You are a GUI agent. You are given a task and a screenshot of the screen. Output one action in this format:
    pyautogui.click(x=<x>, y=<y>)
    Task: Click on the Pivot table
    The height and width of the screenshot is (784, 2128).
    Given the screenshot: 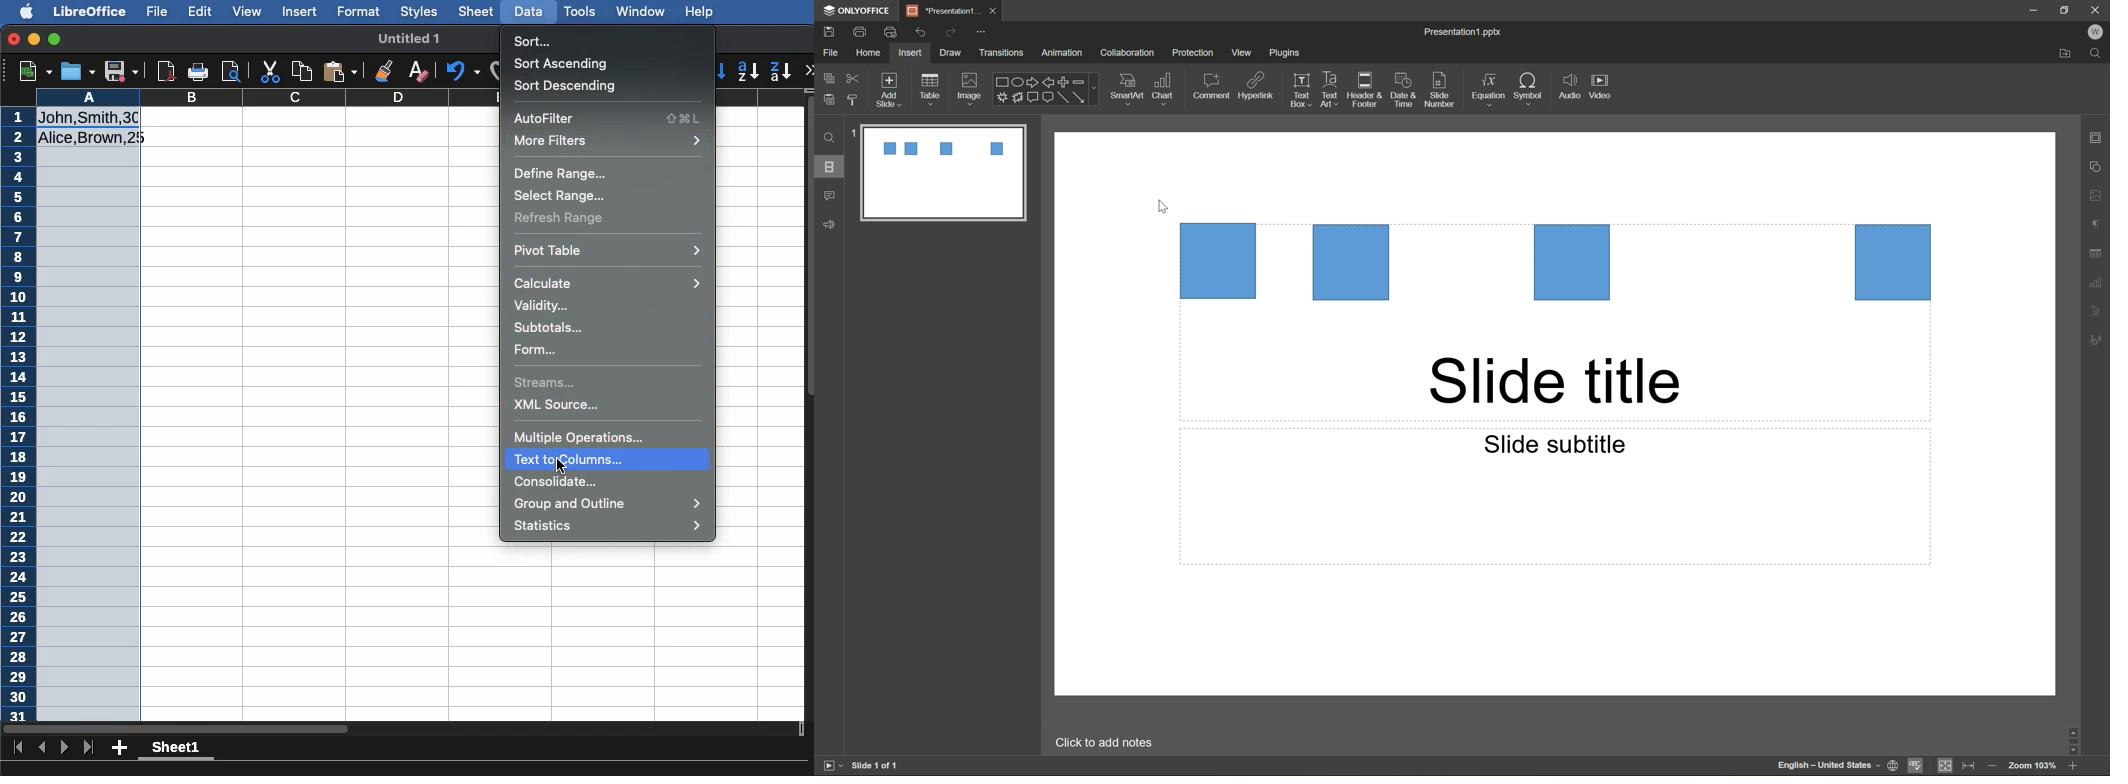 What is the action you would take?
    pyautogui.click(x=608, y=250)
    